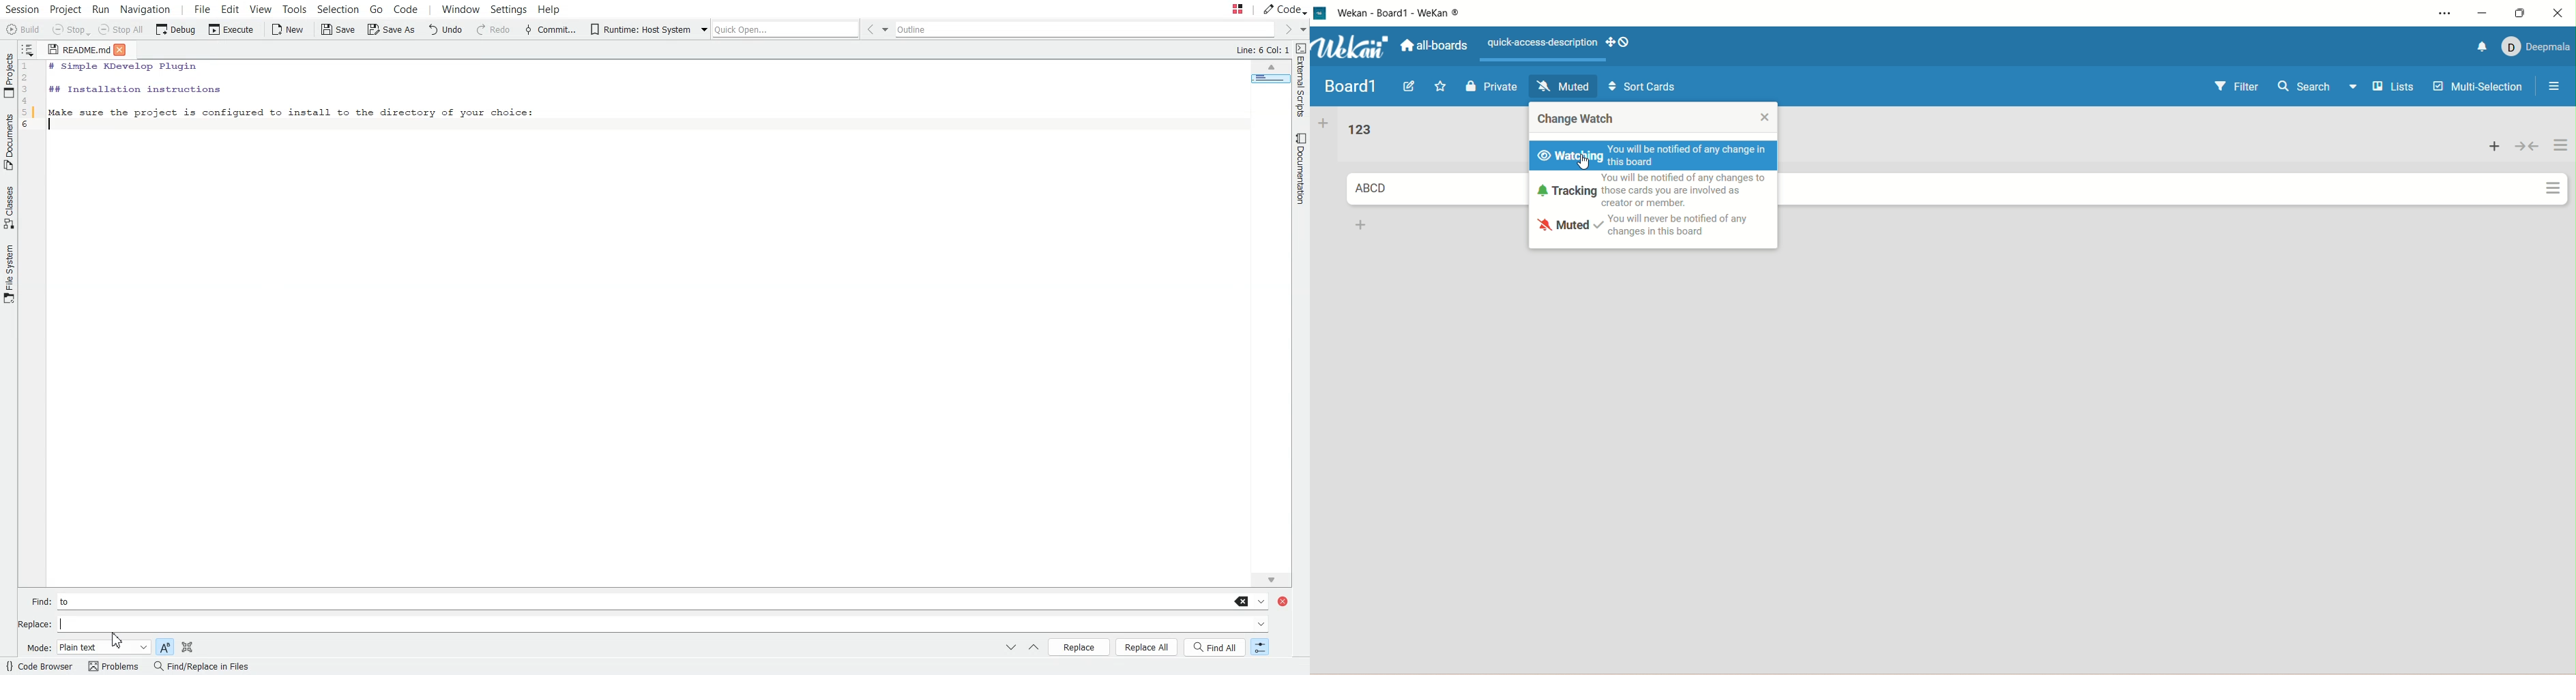 This screenshot has height=700, width=2576. What do you see at coordinates (1693, 157) in the screenshot?
I see `You will be notified of any change in
this board` at bounding box center [1693, 157].